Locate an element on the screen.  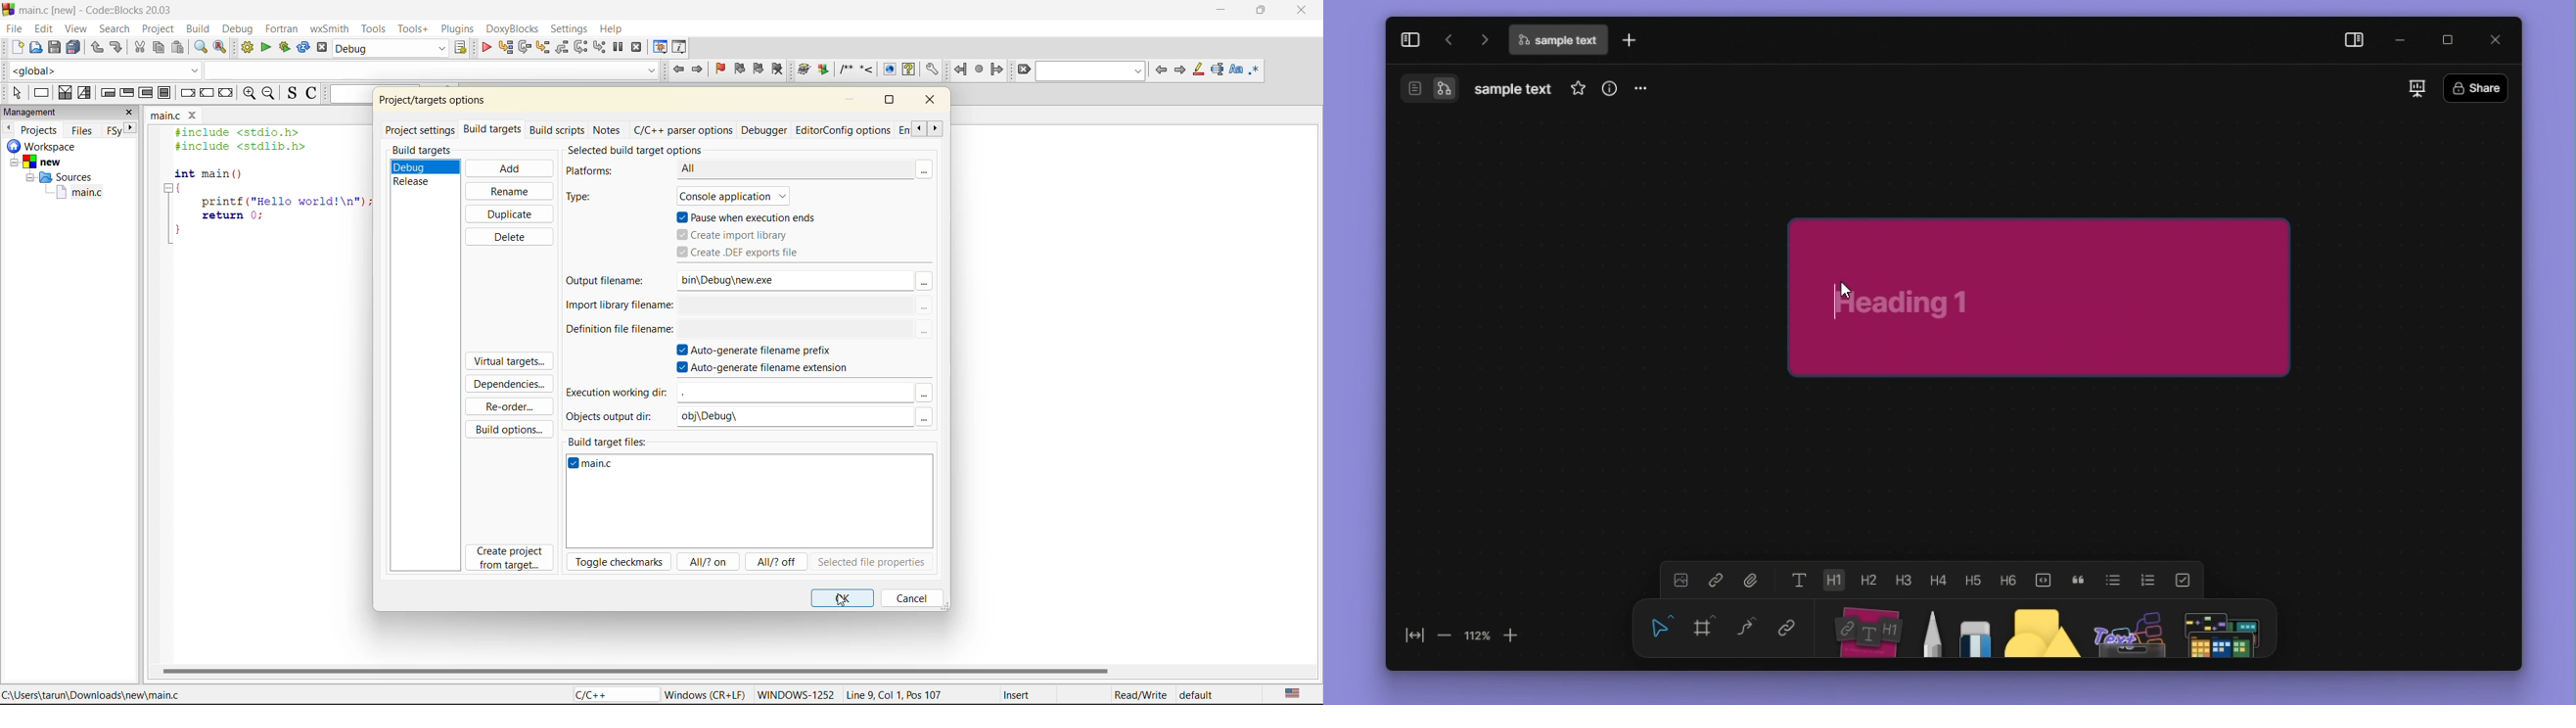
selected text is located at coordinates (1220, 69).